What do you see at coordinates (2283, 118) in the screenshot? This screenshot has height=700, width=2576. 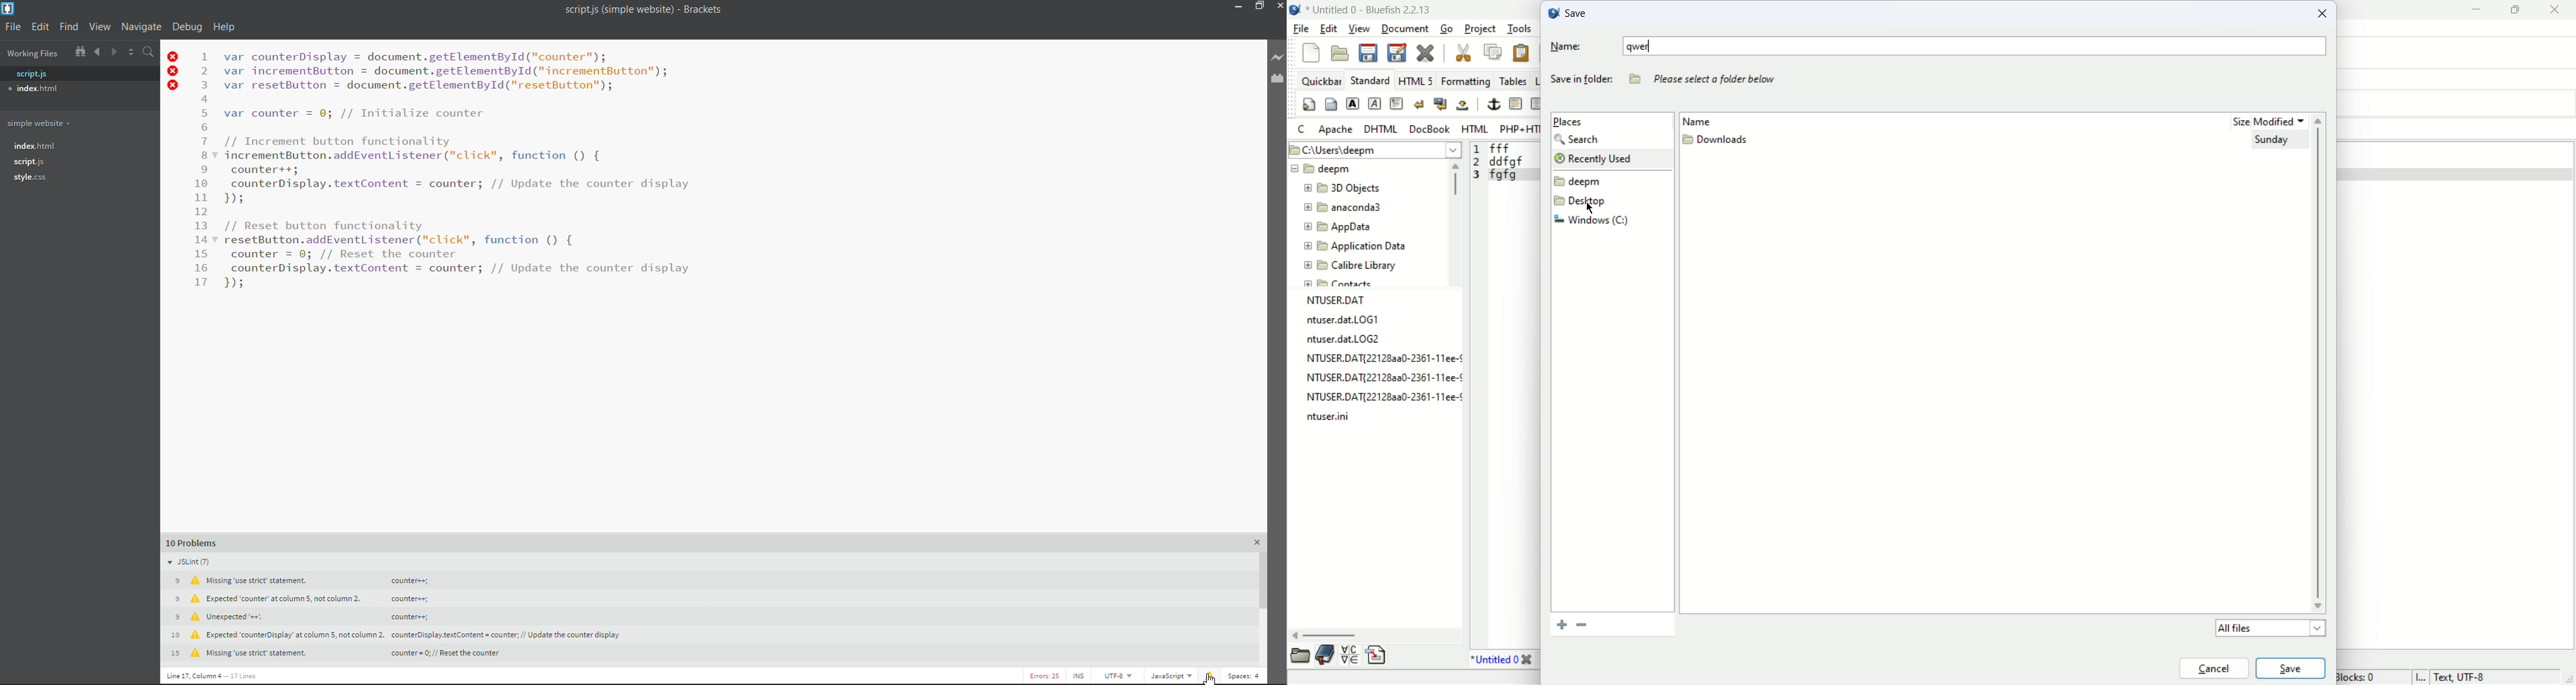 I see `modified` at bounding box center [2283, 118].